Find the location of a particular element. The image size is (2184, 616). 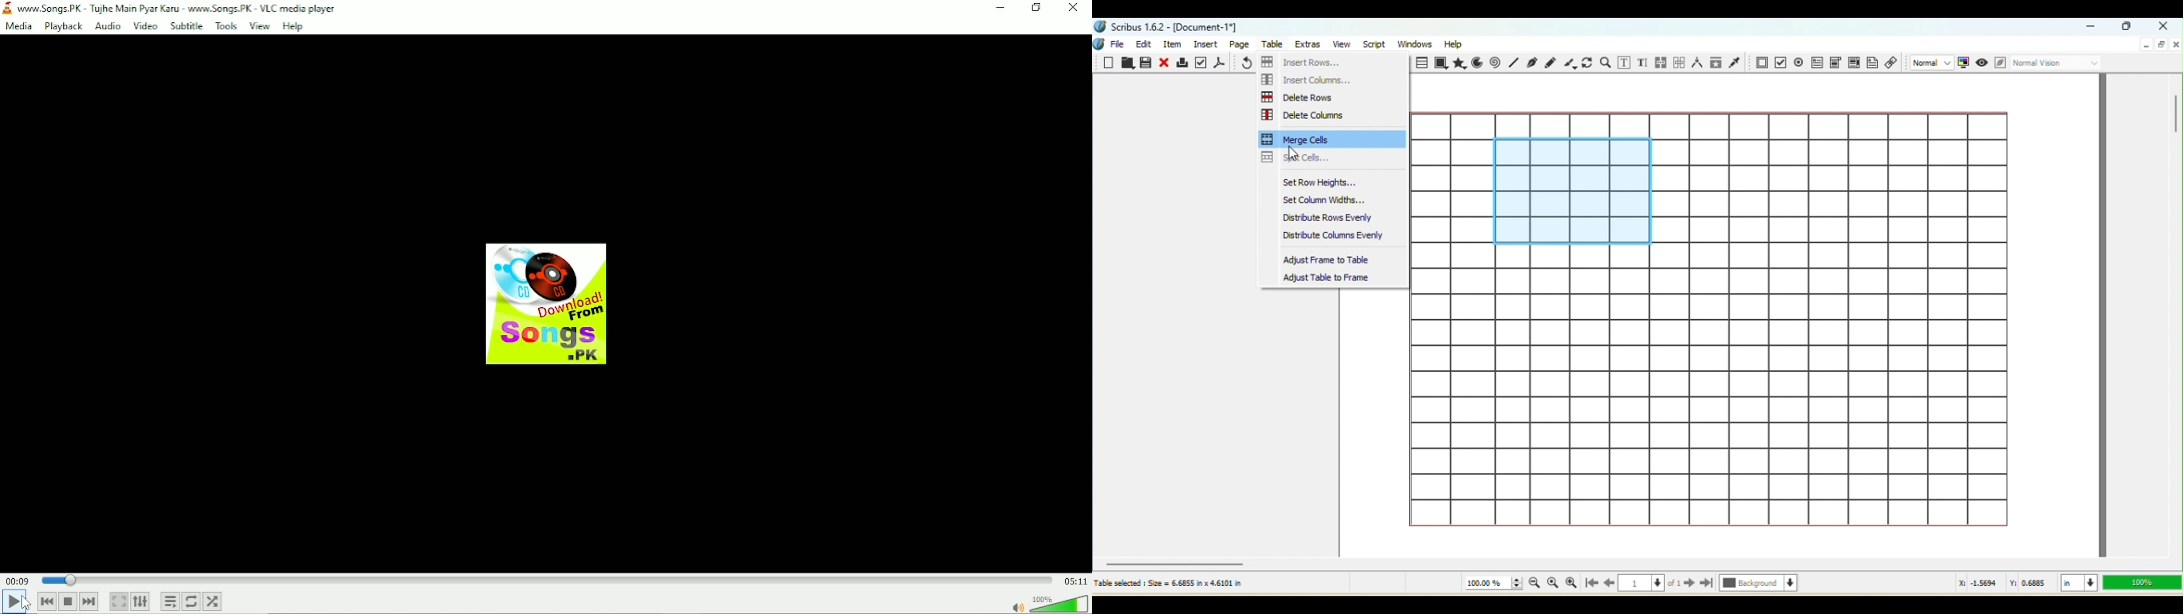

Horizontal scroll bar is located at coordinates (1637, 563).